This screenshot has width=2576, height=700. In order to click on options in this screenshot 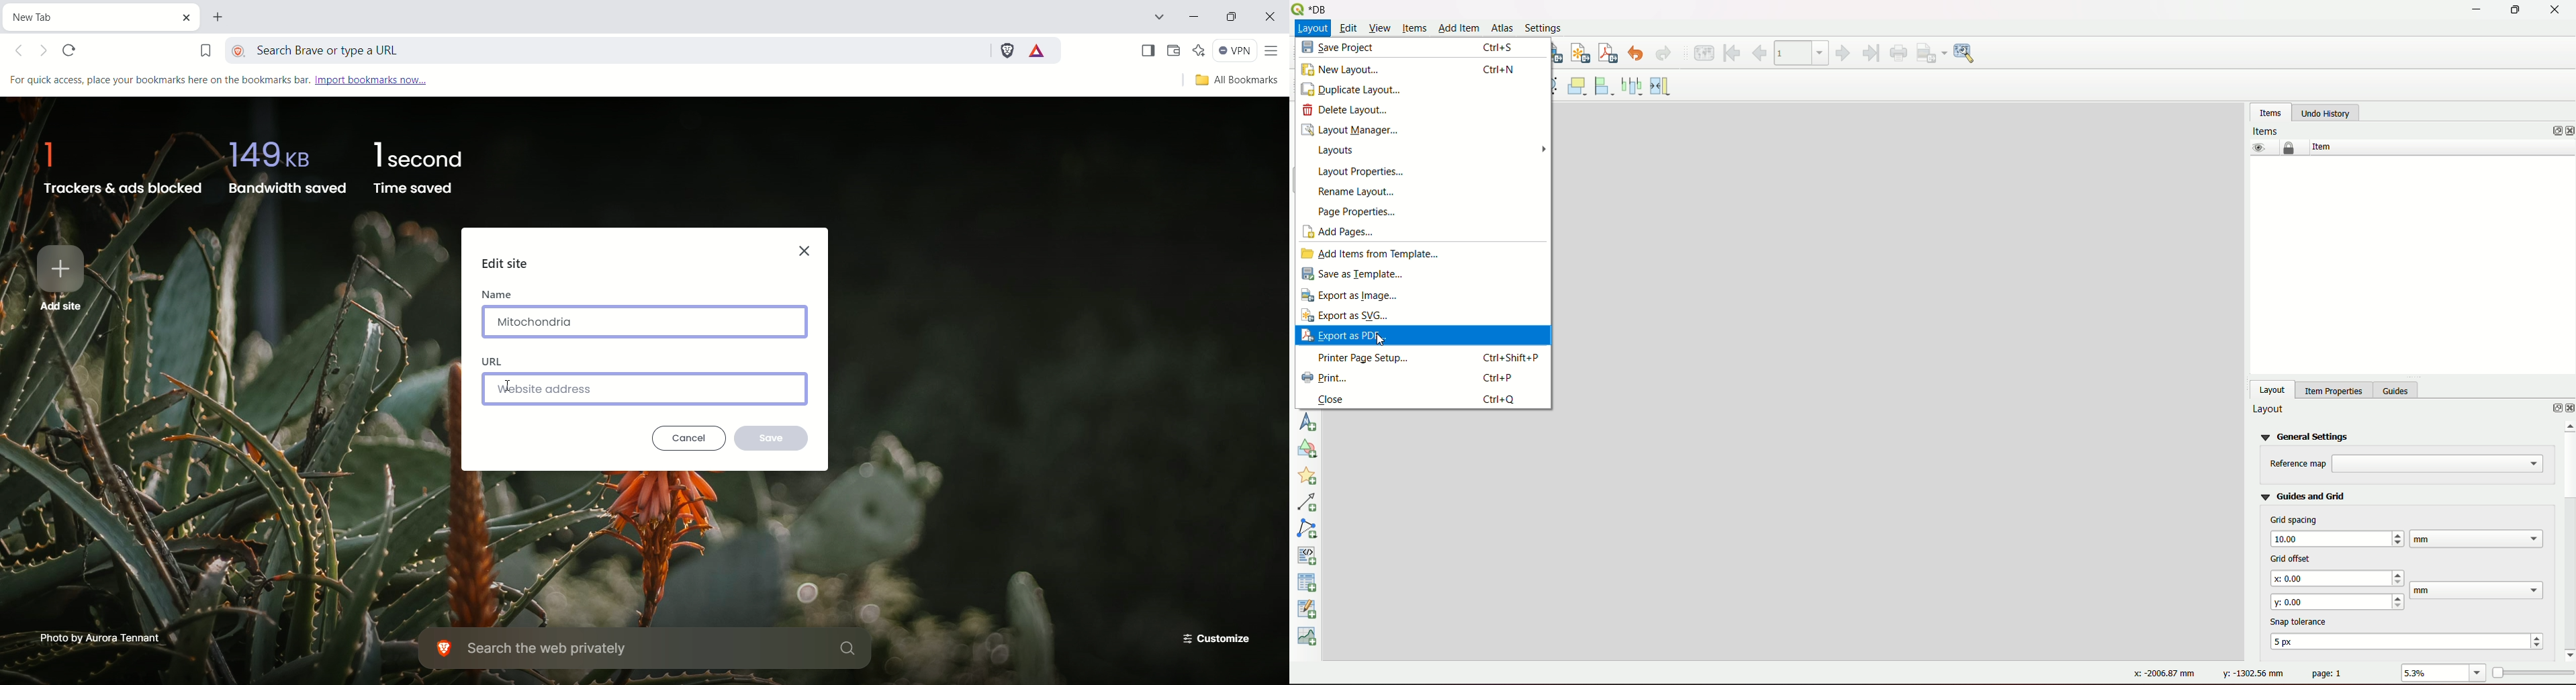, I will do `click(2551, 410)`.